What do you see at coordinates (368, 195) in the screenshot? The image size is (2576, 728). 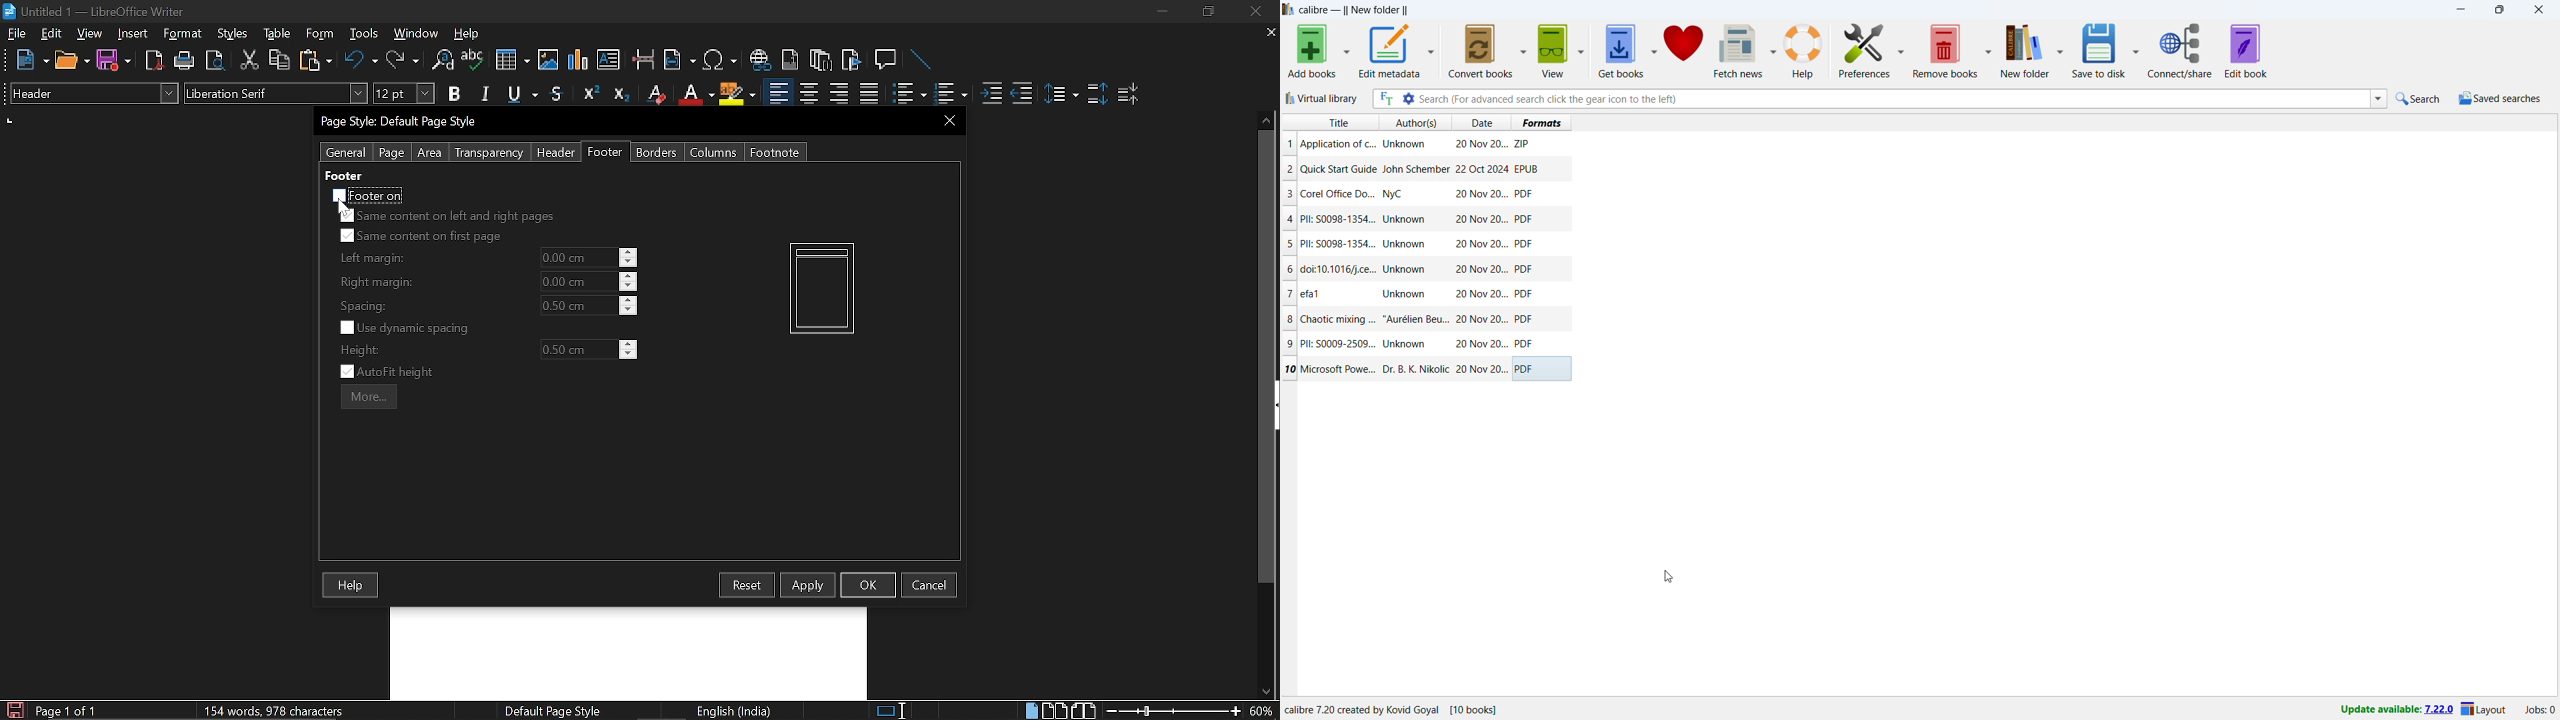 I see `Header on` at bounding box center [368, 195].